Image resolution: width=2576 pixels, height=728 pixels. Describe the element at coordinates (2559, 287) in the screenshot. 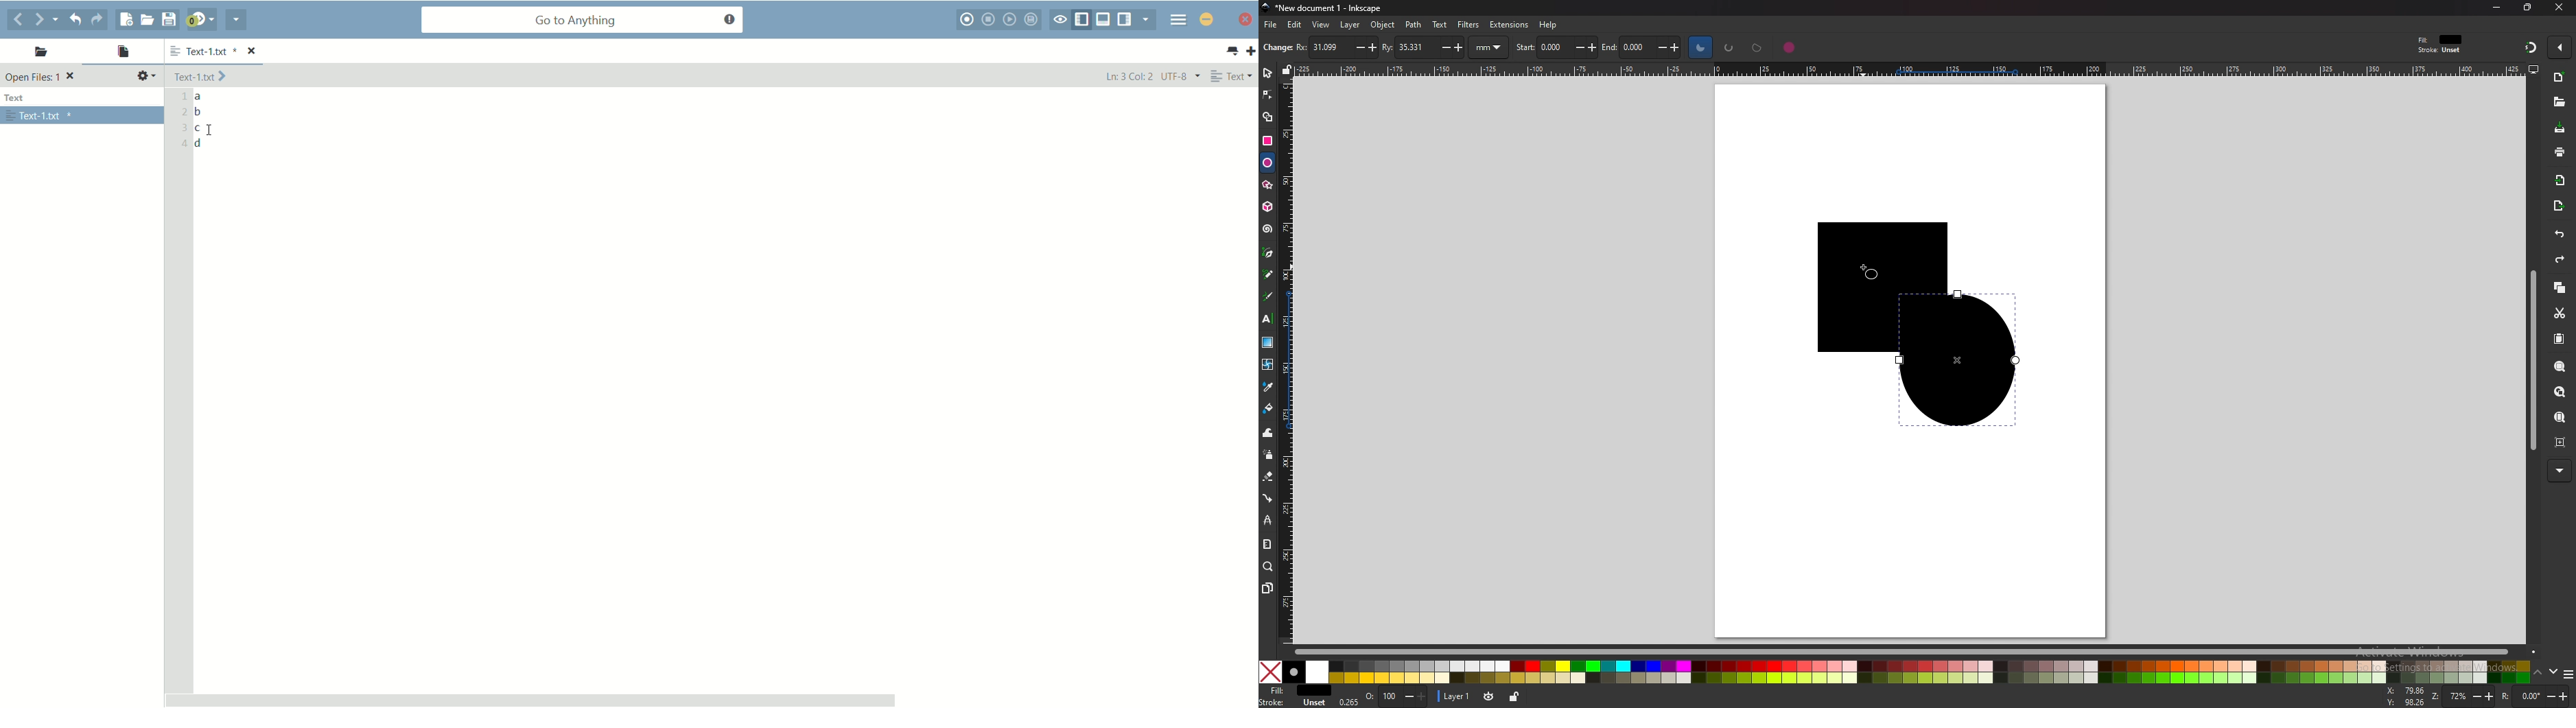

I see `copy` at that location.